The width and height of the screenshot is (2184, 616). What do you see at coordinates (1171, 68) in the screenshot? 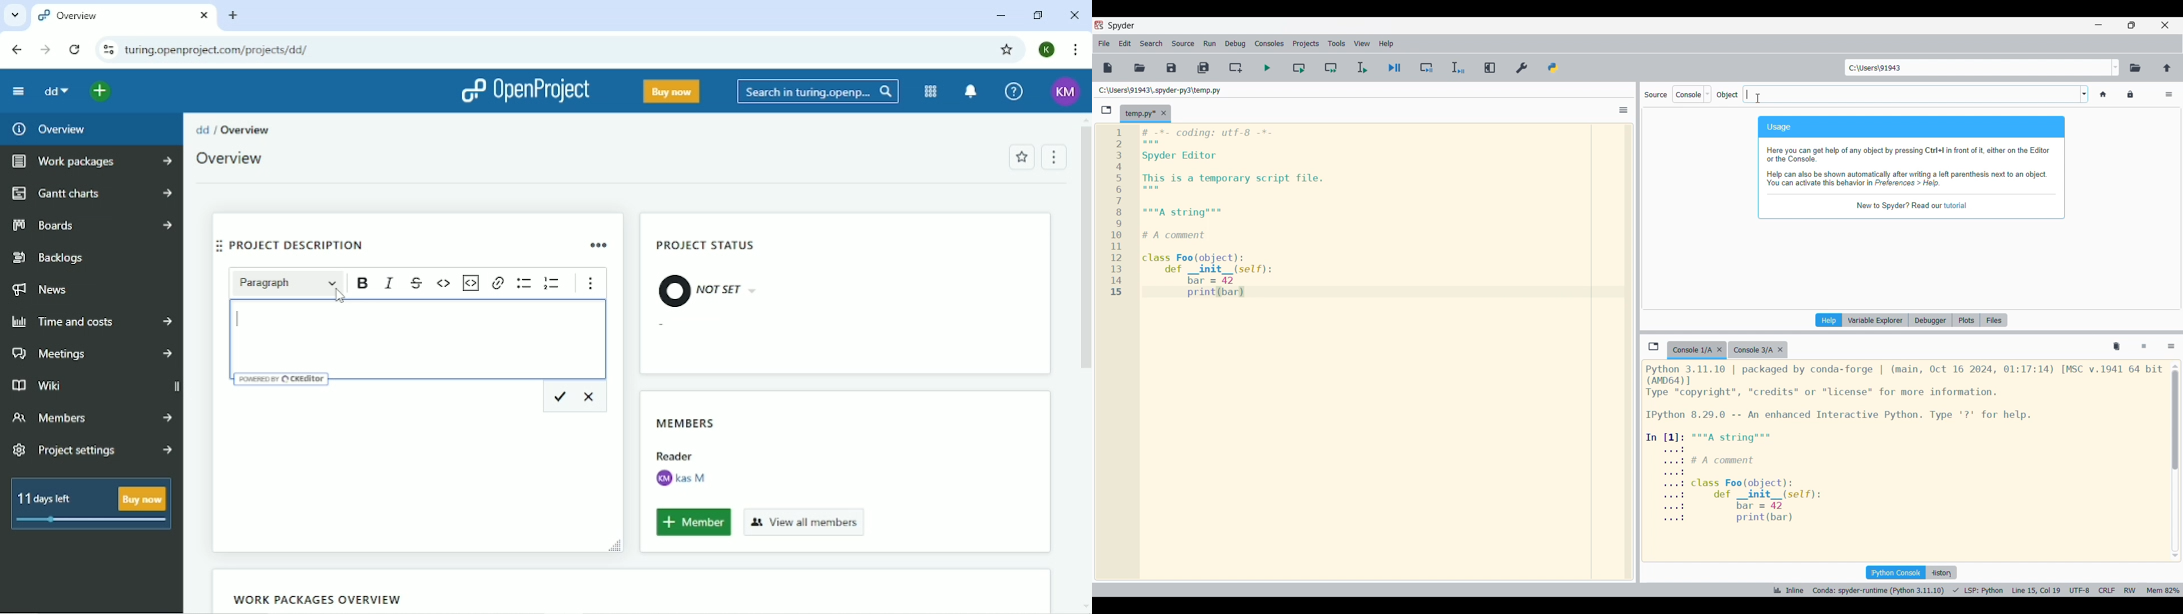
I see `Save file` at bounding box center [1171, 68].